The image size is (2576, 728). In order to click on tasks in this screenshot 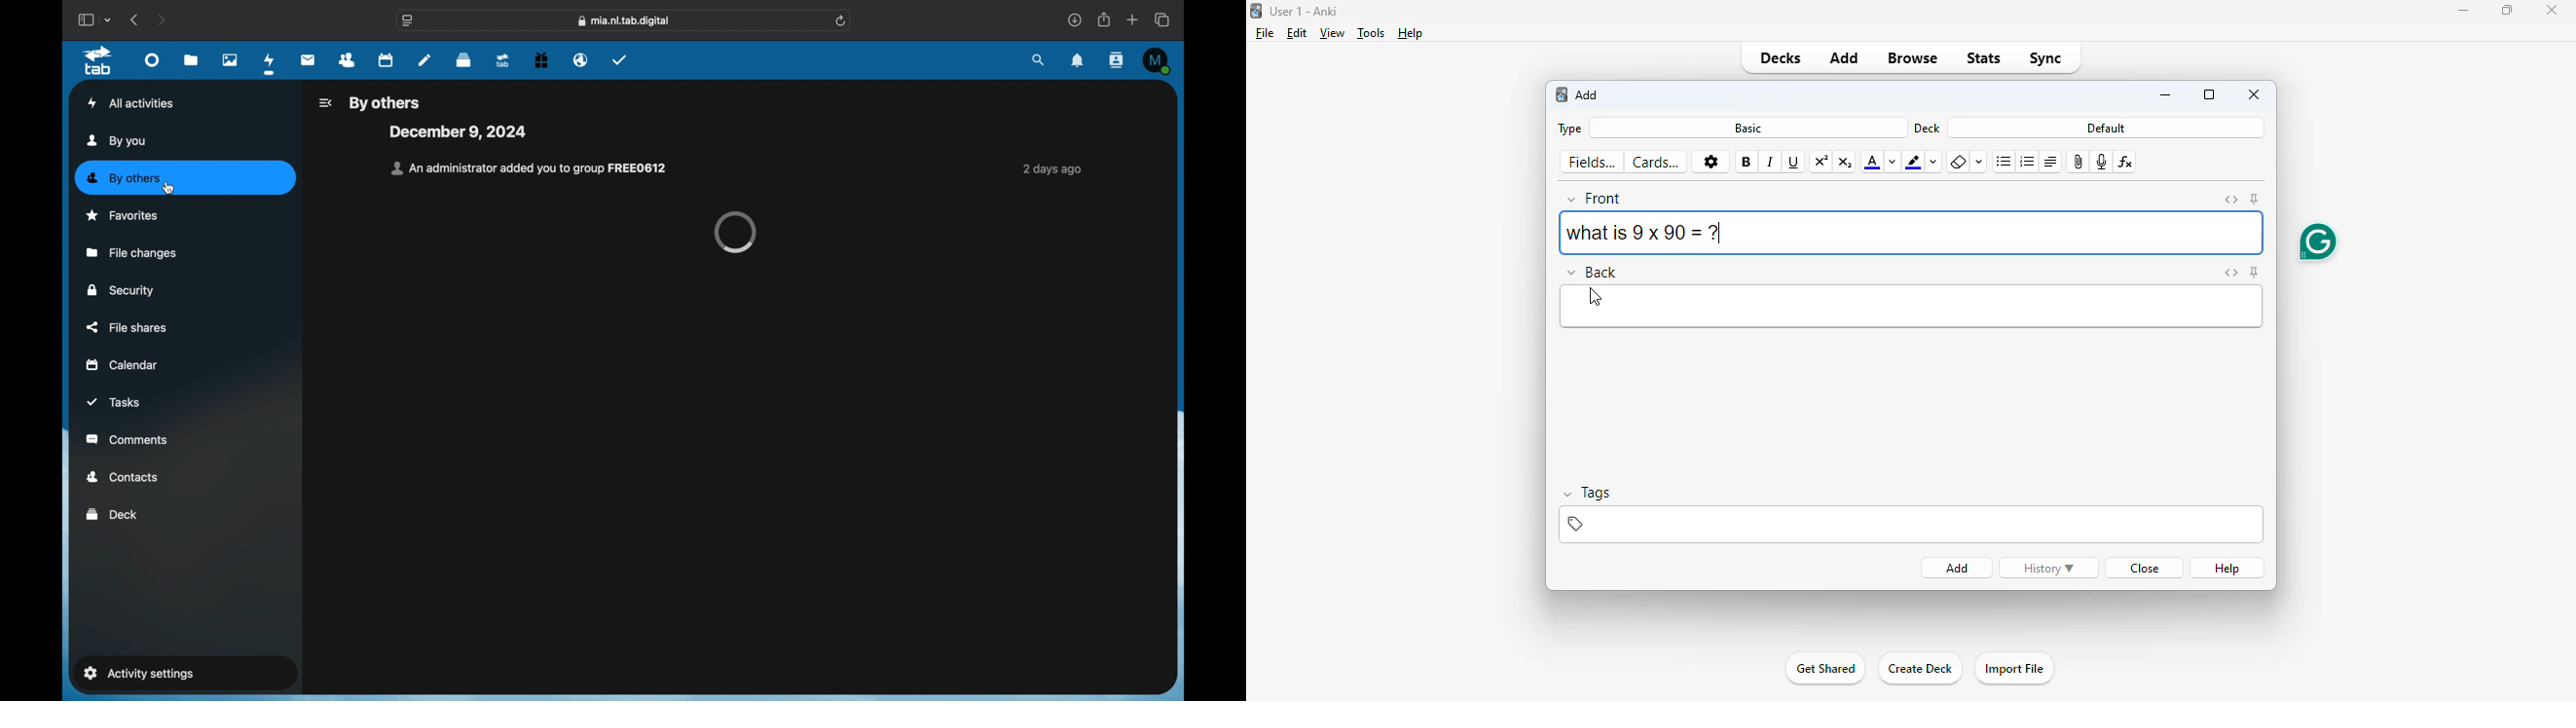, I will do `click(620, 60)`.